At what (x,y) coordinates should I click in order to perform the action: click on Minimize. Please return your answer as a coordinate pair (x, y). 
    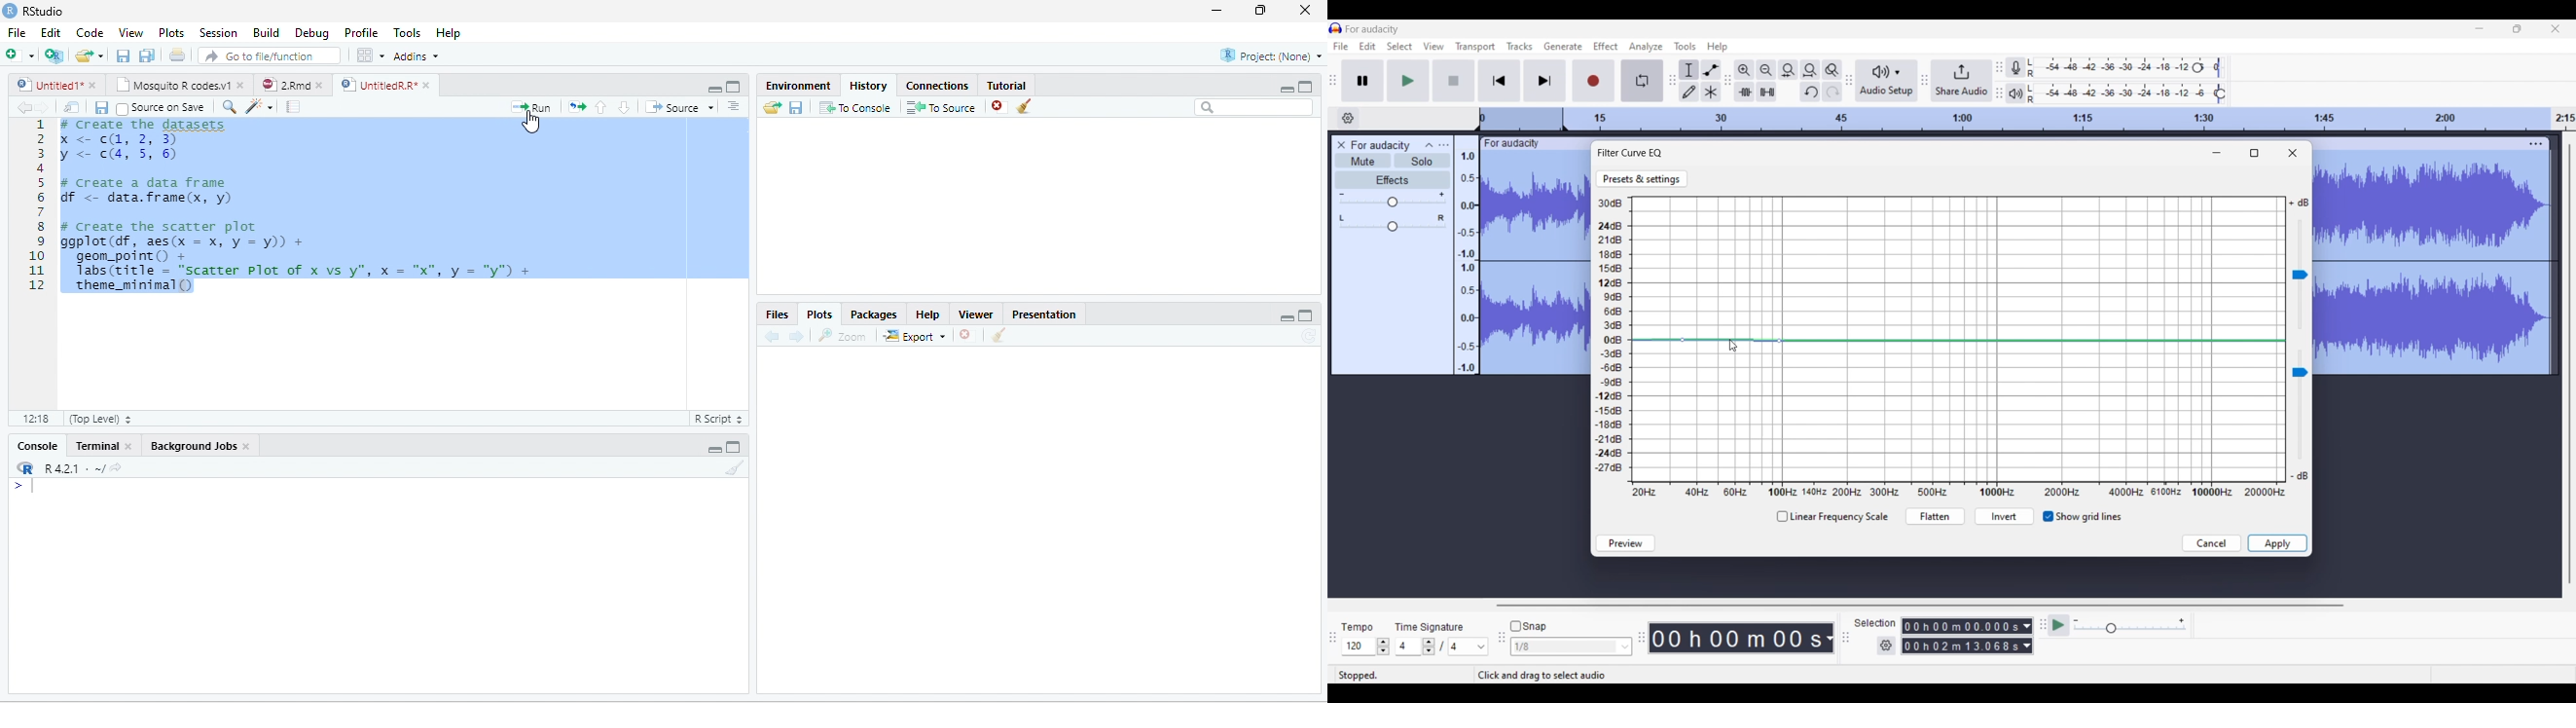
    Looking at the image, I should click on (1287, 317).